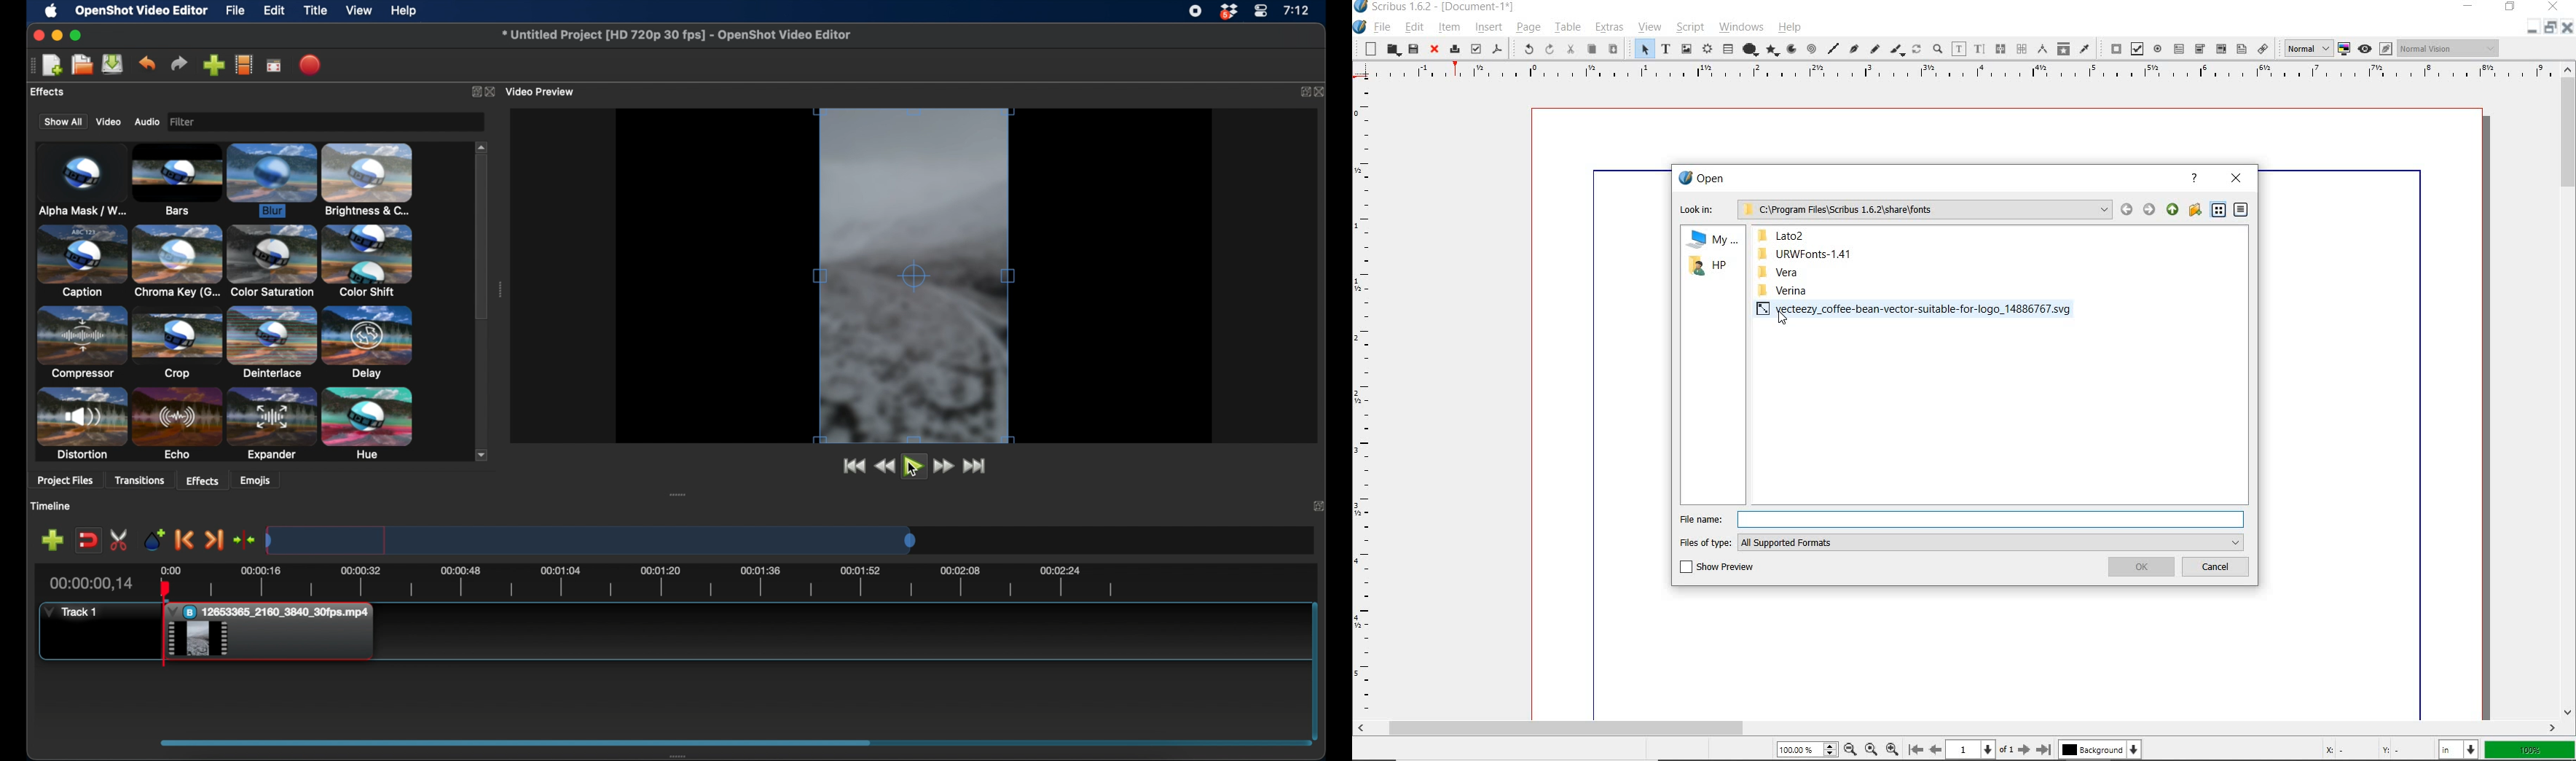 The height and width of the screenshot is (784, 2576). Describe the element at coordinates (2025, 750) in the screenshot. I see `Next Page` at that location.